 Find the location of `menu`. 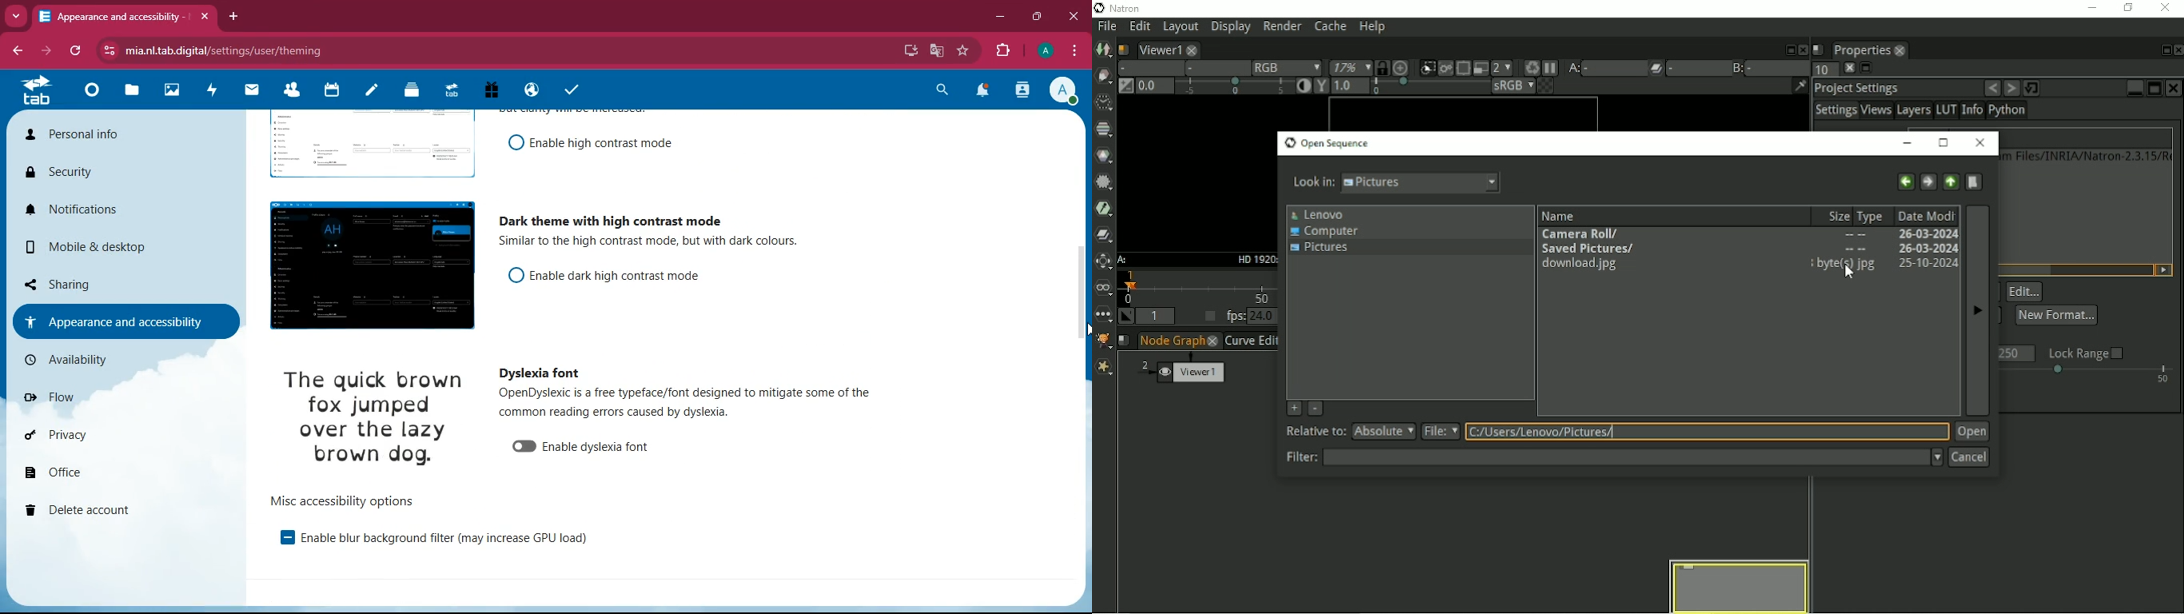

menu is located at coordinates (1077, 50).